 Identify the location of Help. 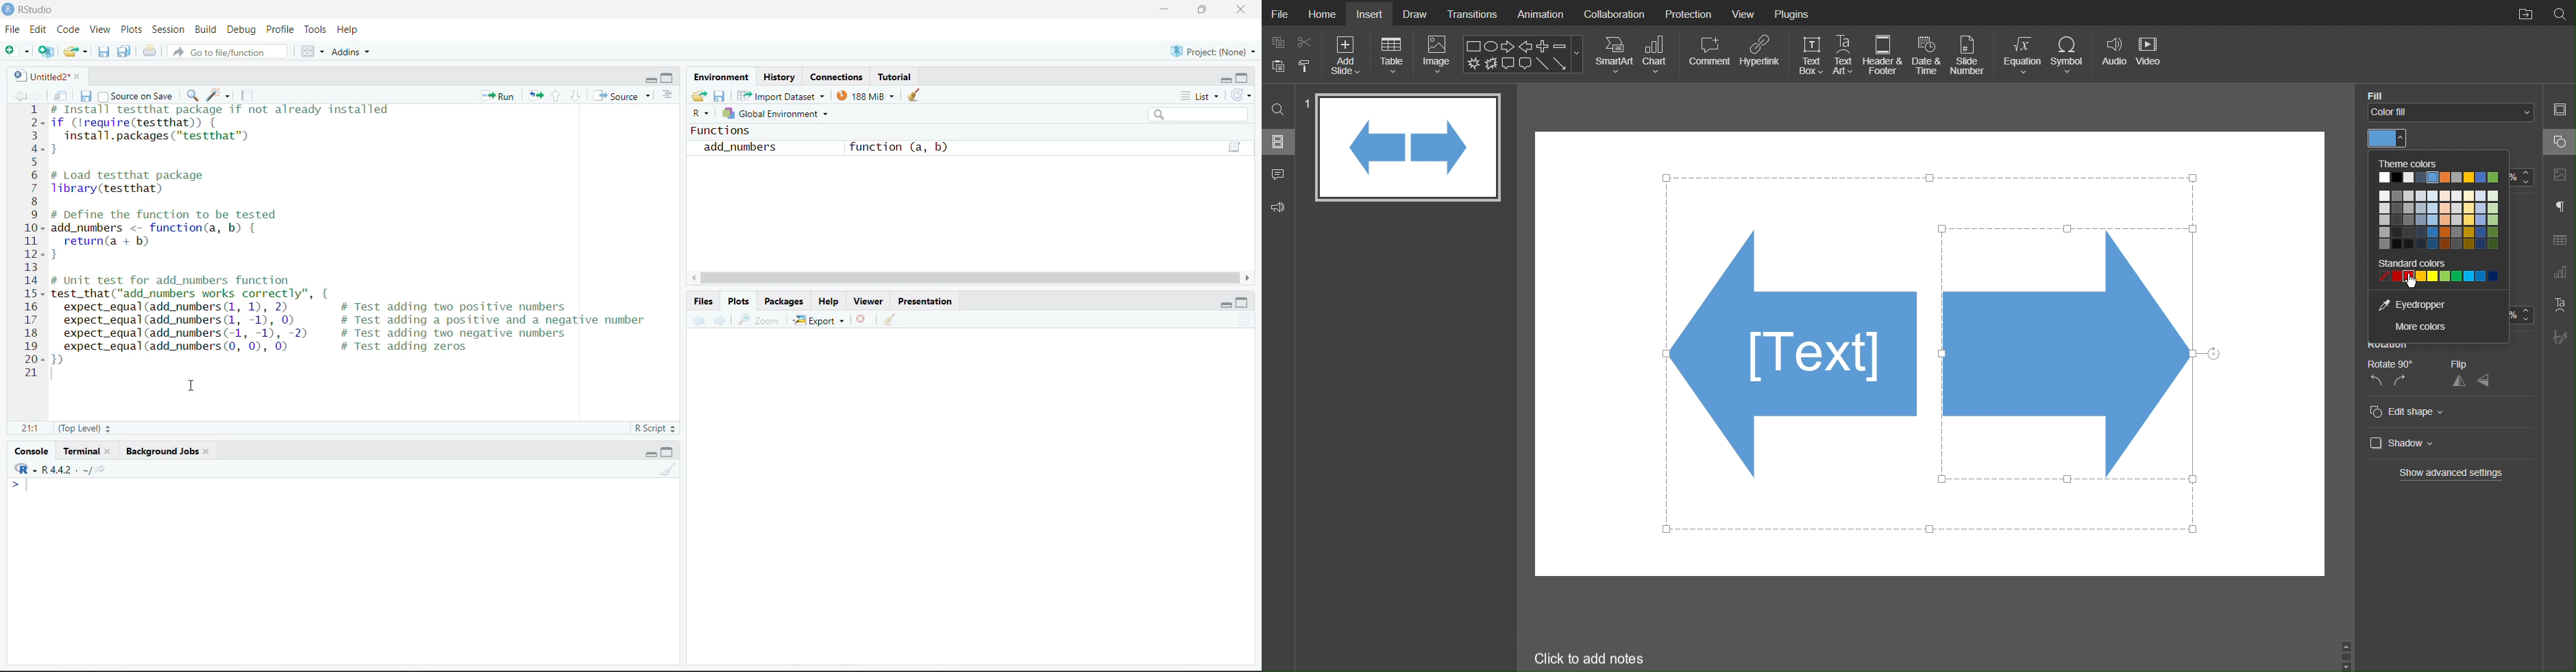
(348, 30).